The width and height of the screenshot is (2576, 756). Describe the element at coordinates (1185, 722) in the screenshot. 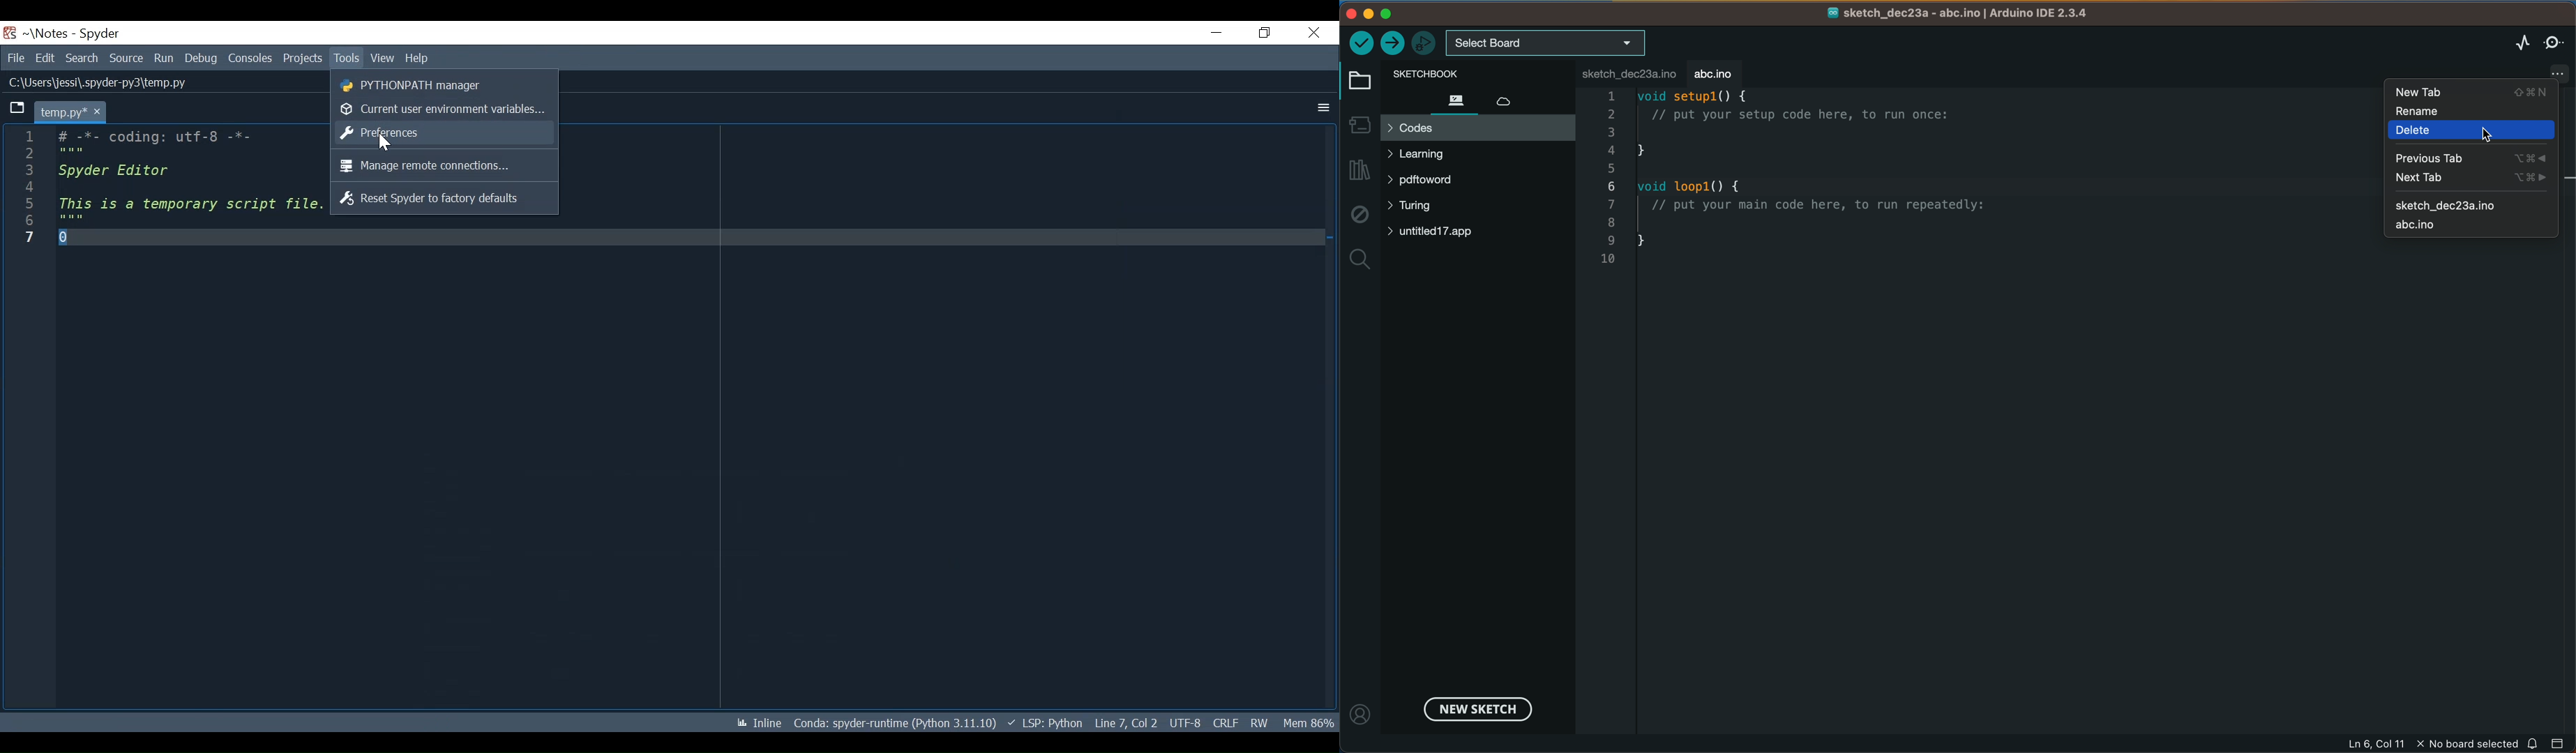

I see `File Encoding` at that location.